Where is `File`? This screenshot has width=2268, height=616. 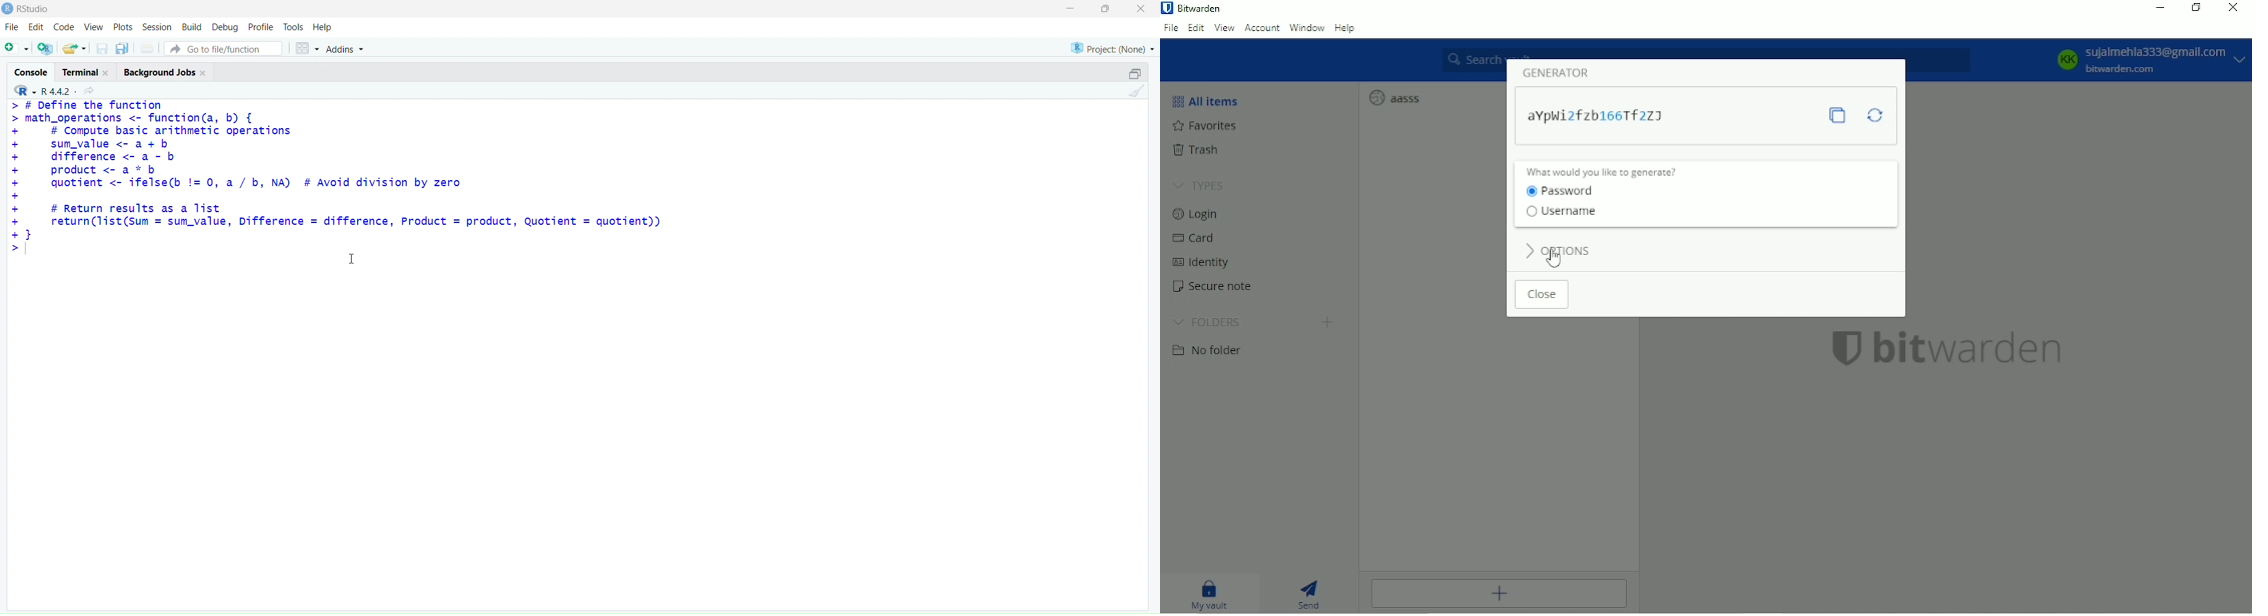
File is located at coordinates (10, 28).